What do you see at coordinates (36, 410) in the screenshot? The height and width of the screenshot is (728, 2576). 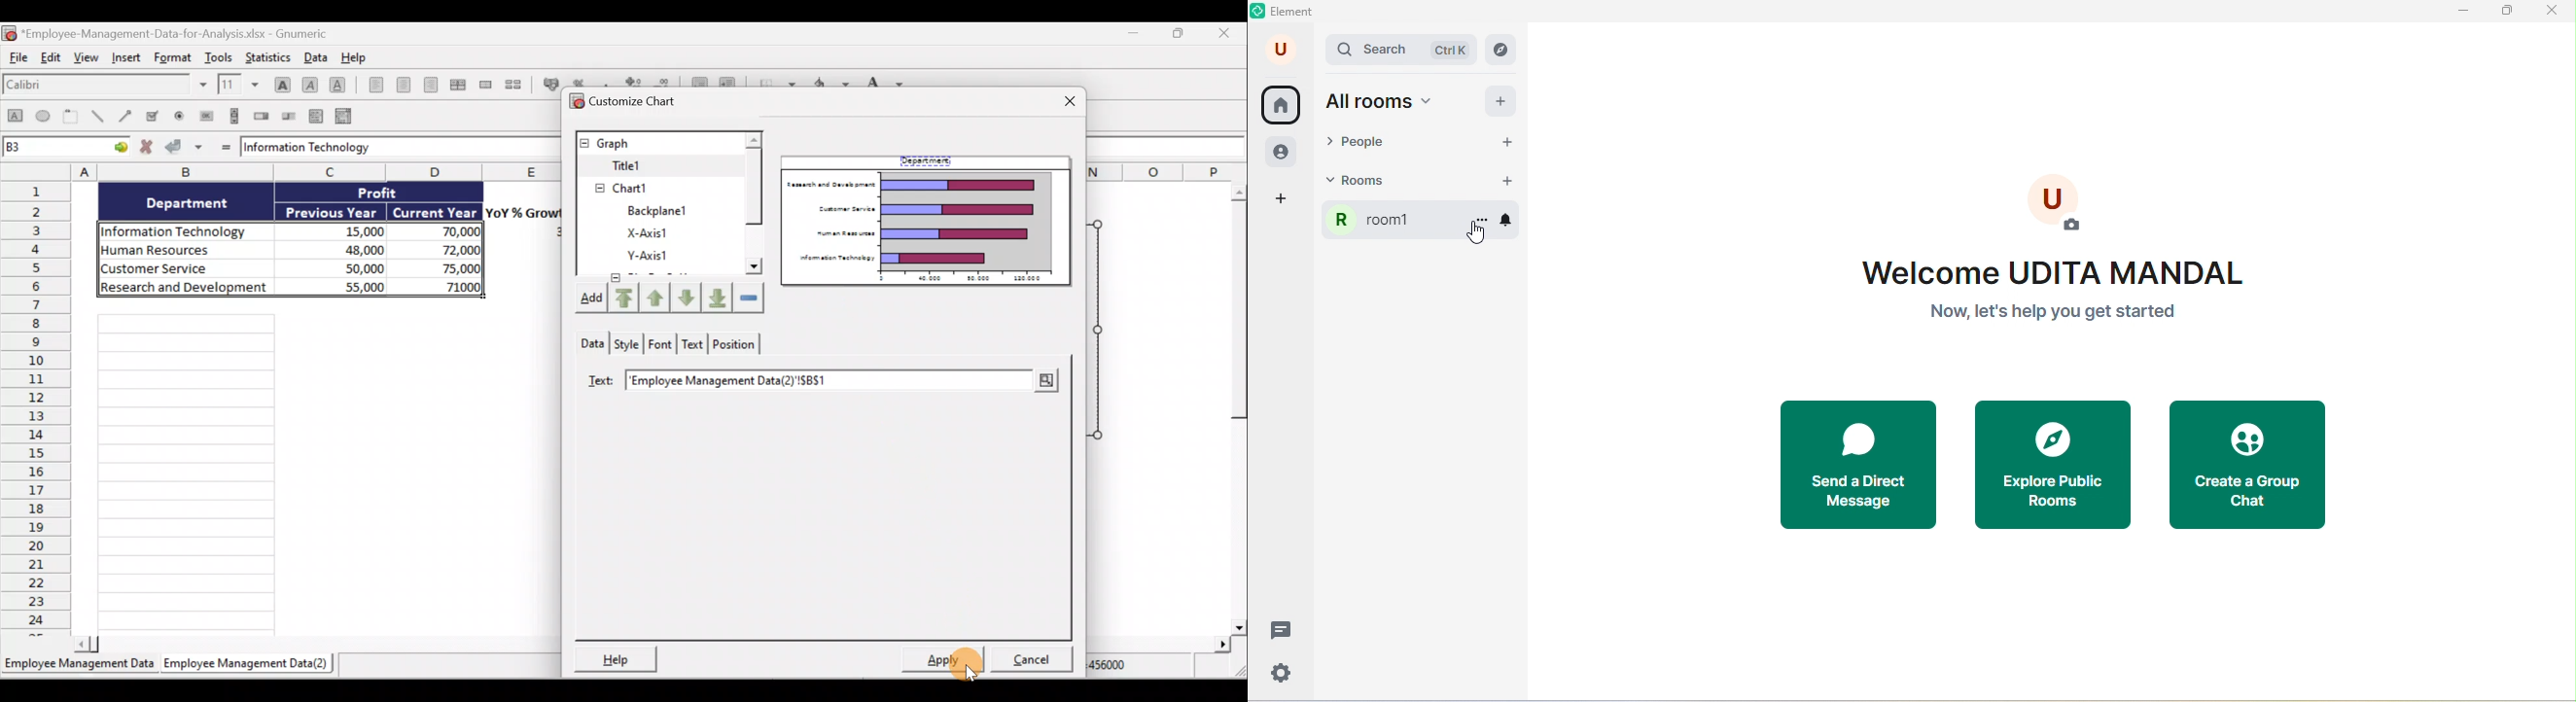 I see `Rows` at bounding box center [36, 410].